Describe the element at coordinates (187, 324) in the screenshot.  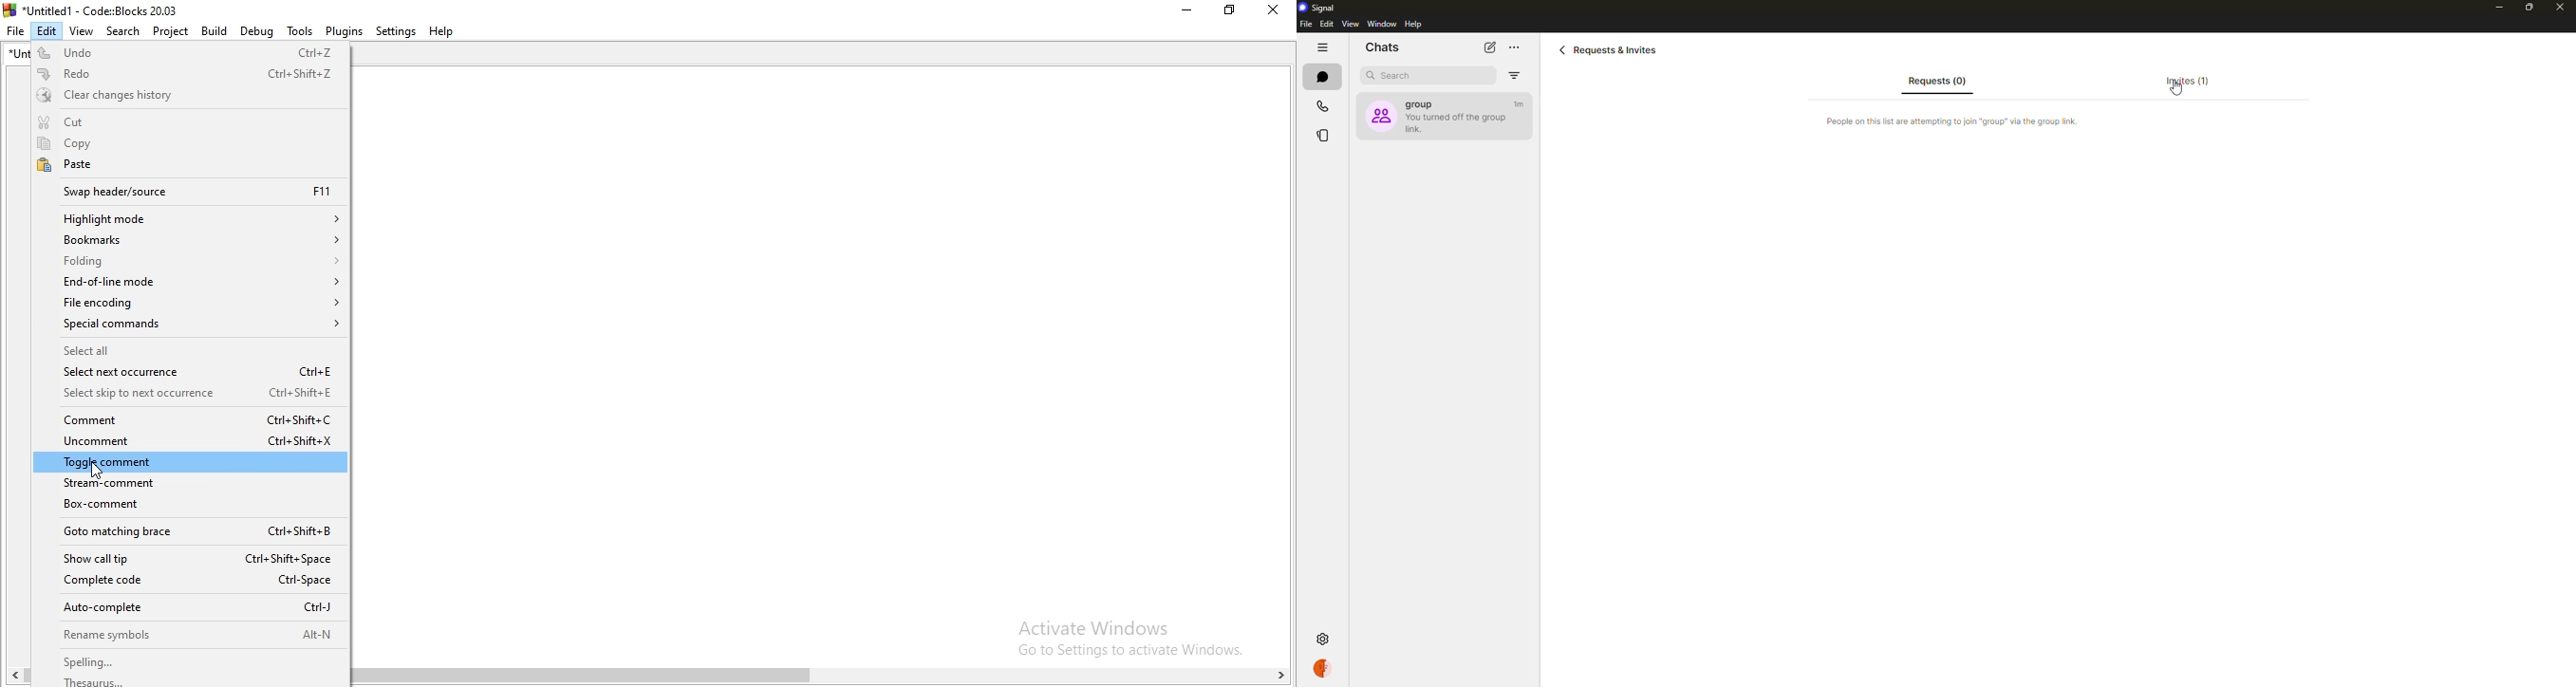
I see `Special commands` at that location.